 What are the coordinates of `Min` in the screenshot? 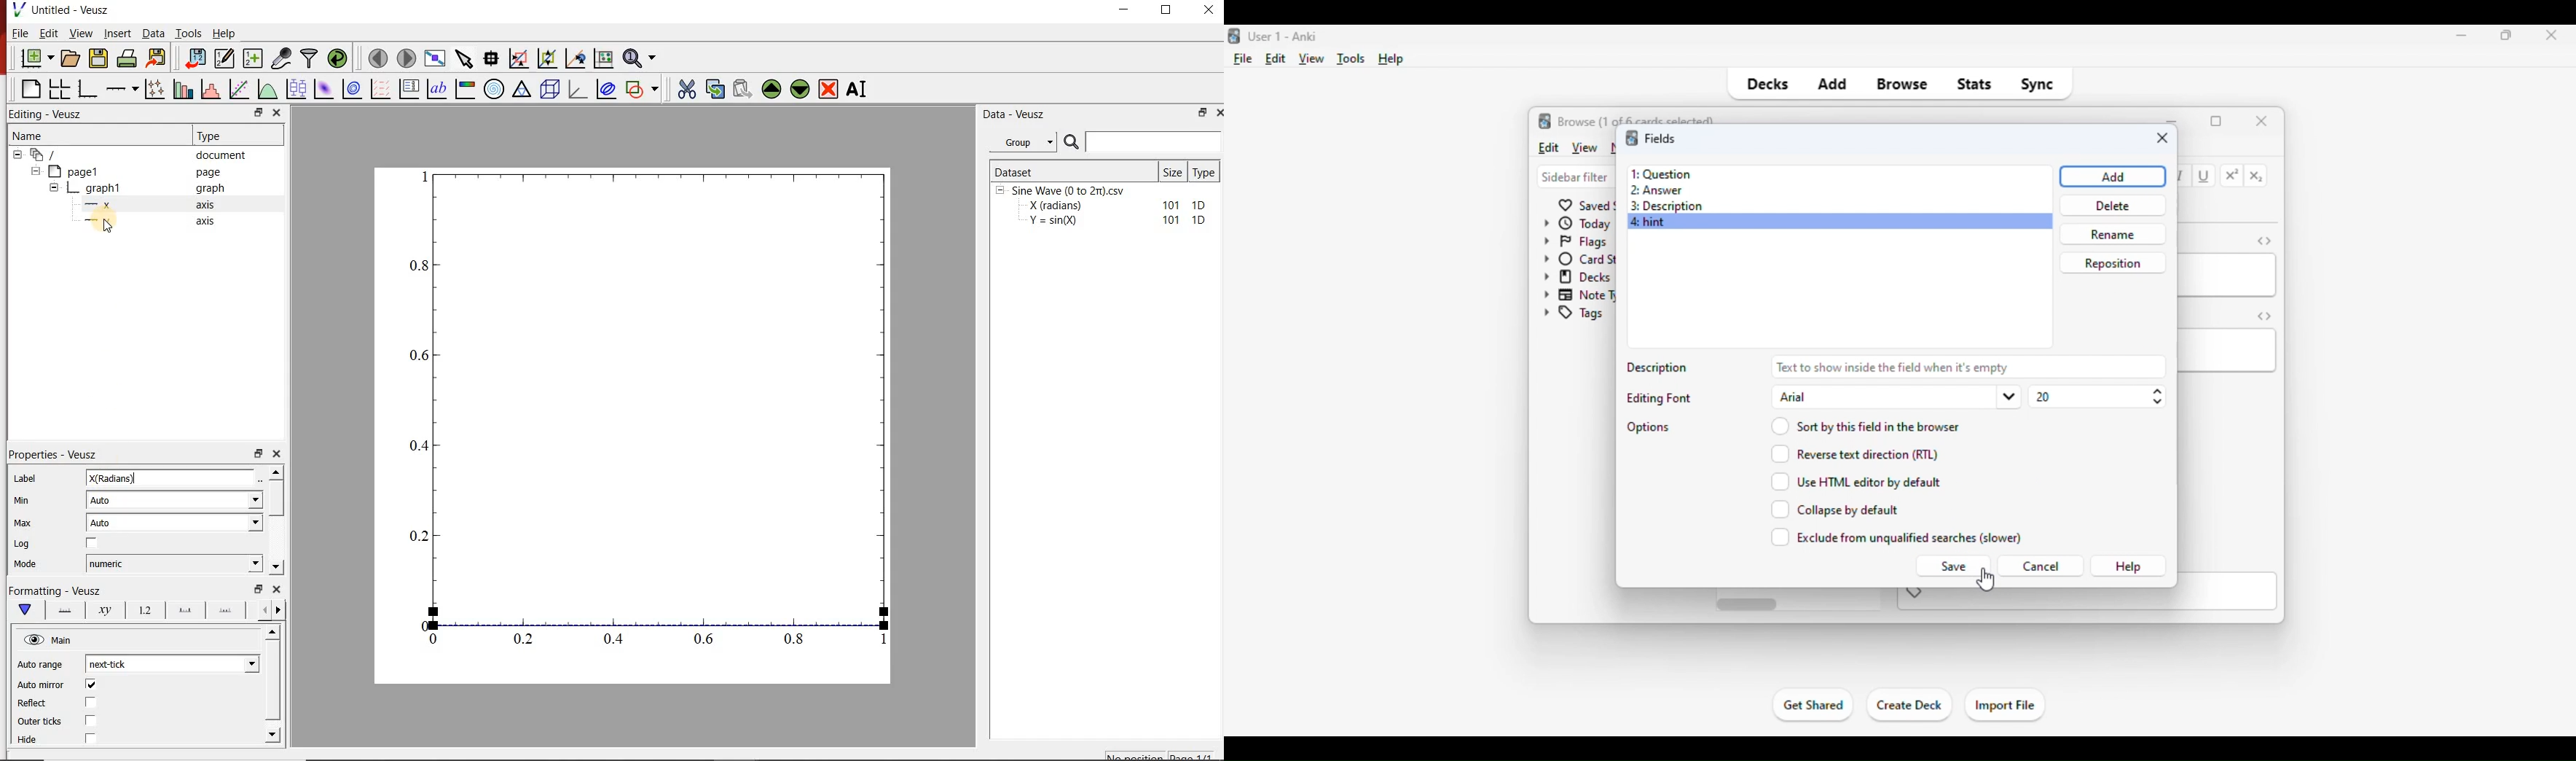 It's located at (23, 499).